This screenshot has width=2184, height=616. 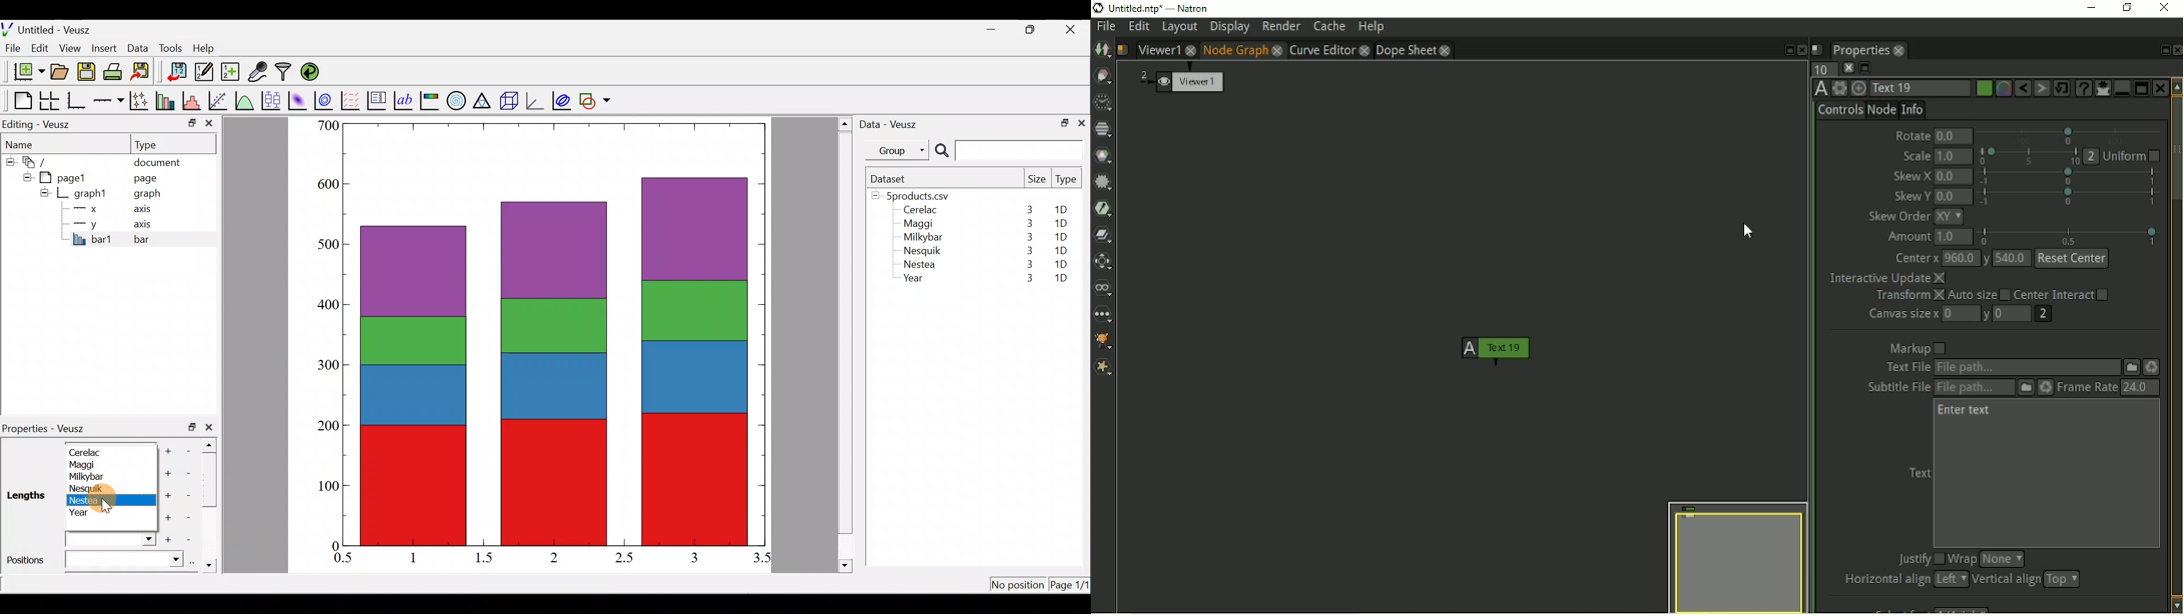 What do you see at coordinates (173, 540) in the screenshot?
I see `Add another item` at bounding box center [173, 540].